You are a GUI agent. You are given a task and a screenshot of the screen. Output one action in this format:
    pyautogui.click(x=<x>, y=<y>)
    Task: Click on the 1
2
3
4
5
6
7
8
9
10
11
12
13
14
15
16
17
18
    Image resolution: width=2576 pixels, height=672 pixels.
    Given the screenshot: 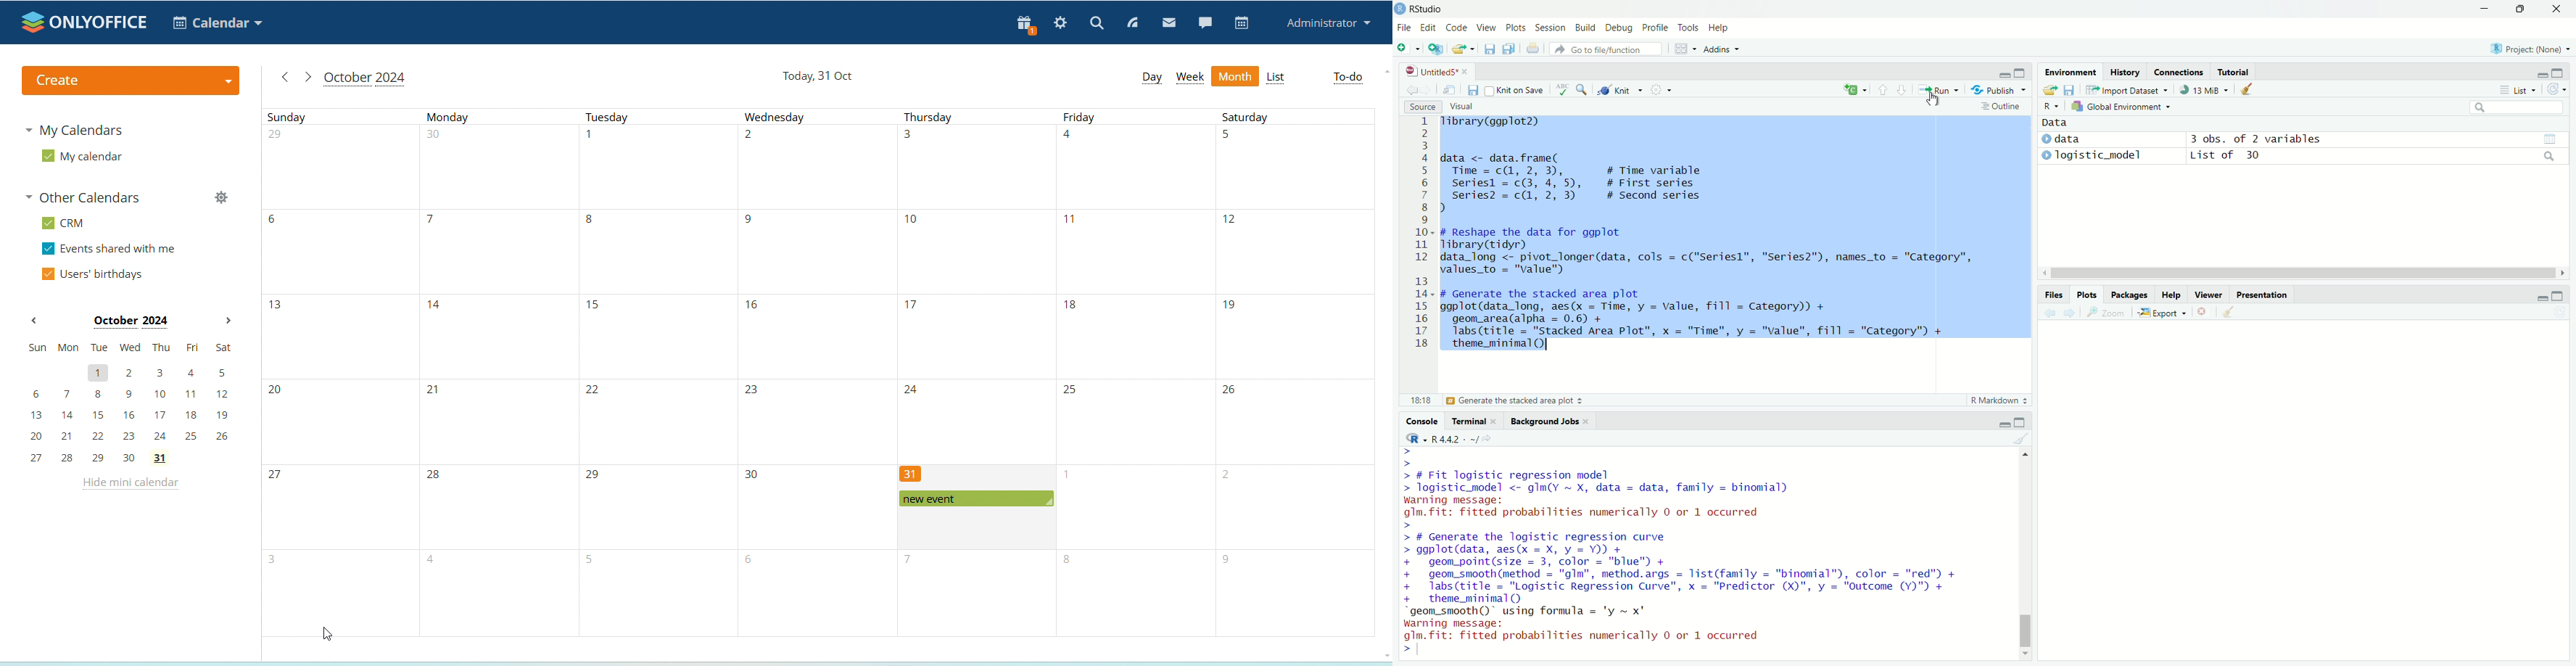 What is the action you would take?
    pyautogui.click(x=1418, y=236)
    